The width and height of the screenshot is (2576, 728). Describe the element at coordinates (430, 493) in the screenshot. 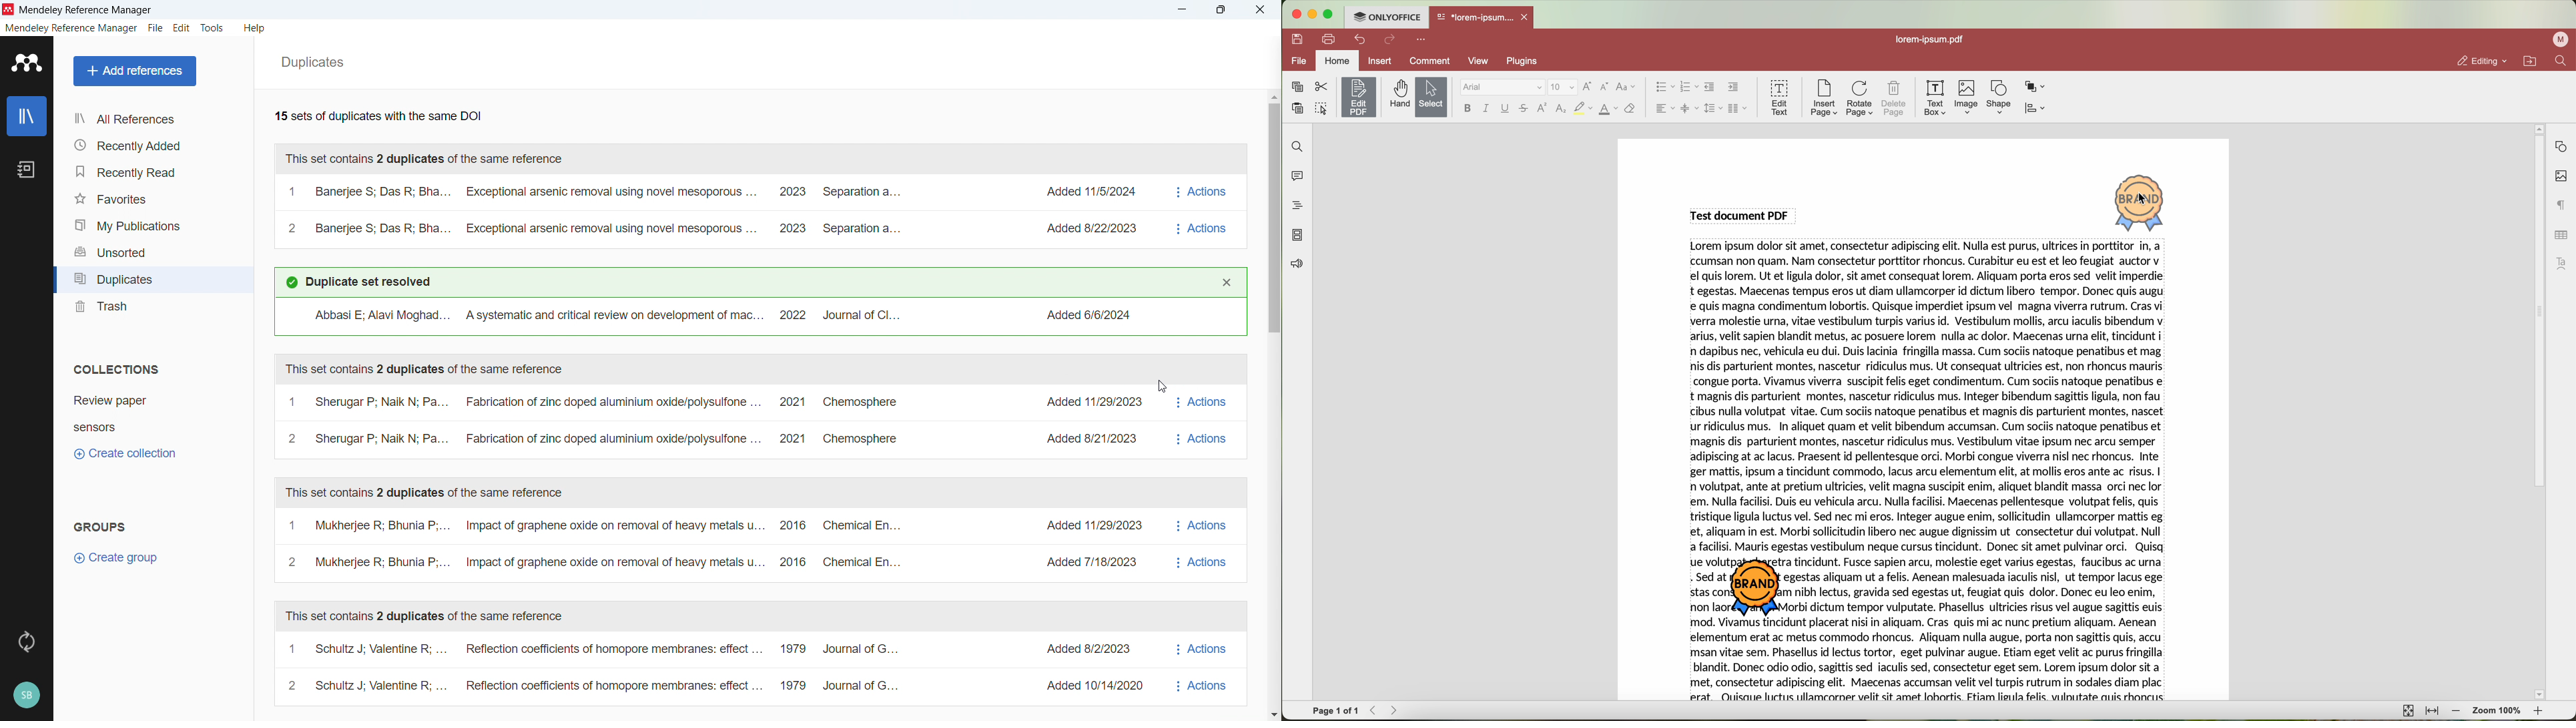

I see `This set contains 2 duplicates of the same reference` at that location.